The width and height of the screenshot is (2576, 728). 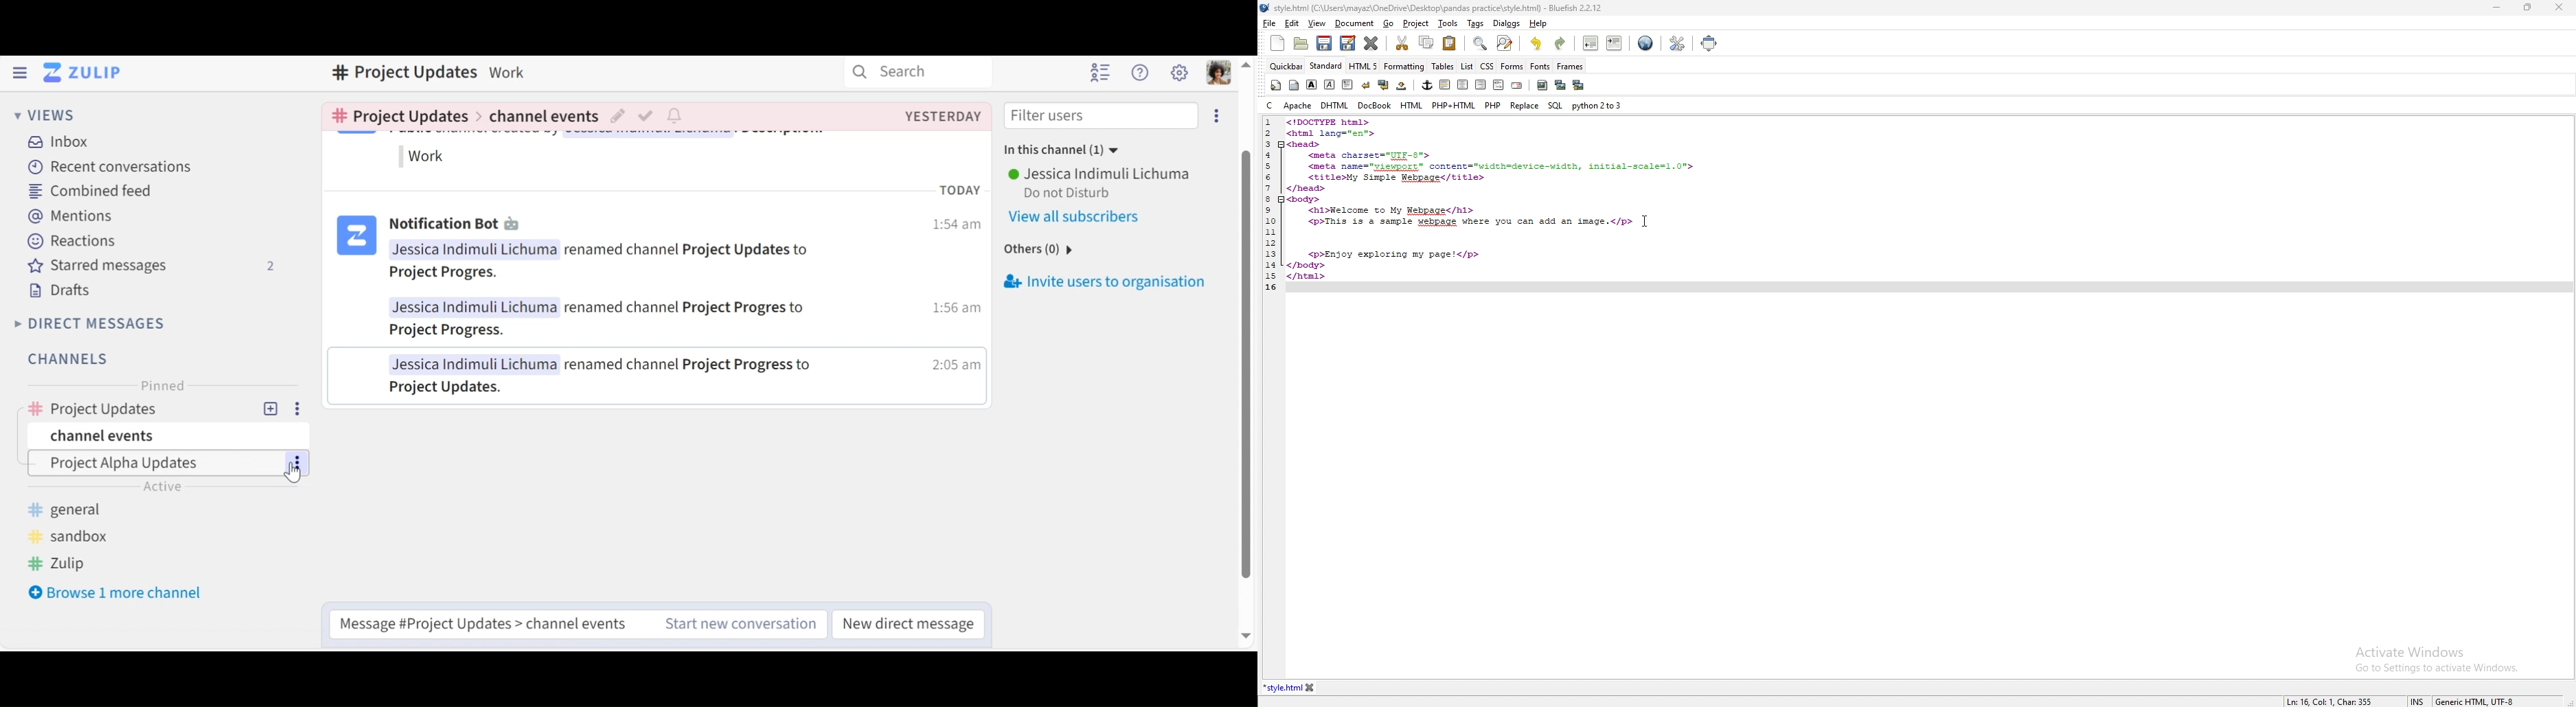 I want to click on break and clear, so click(x=1384, y=84).